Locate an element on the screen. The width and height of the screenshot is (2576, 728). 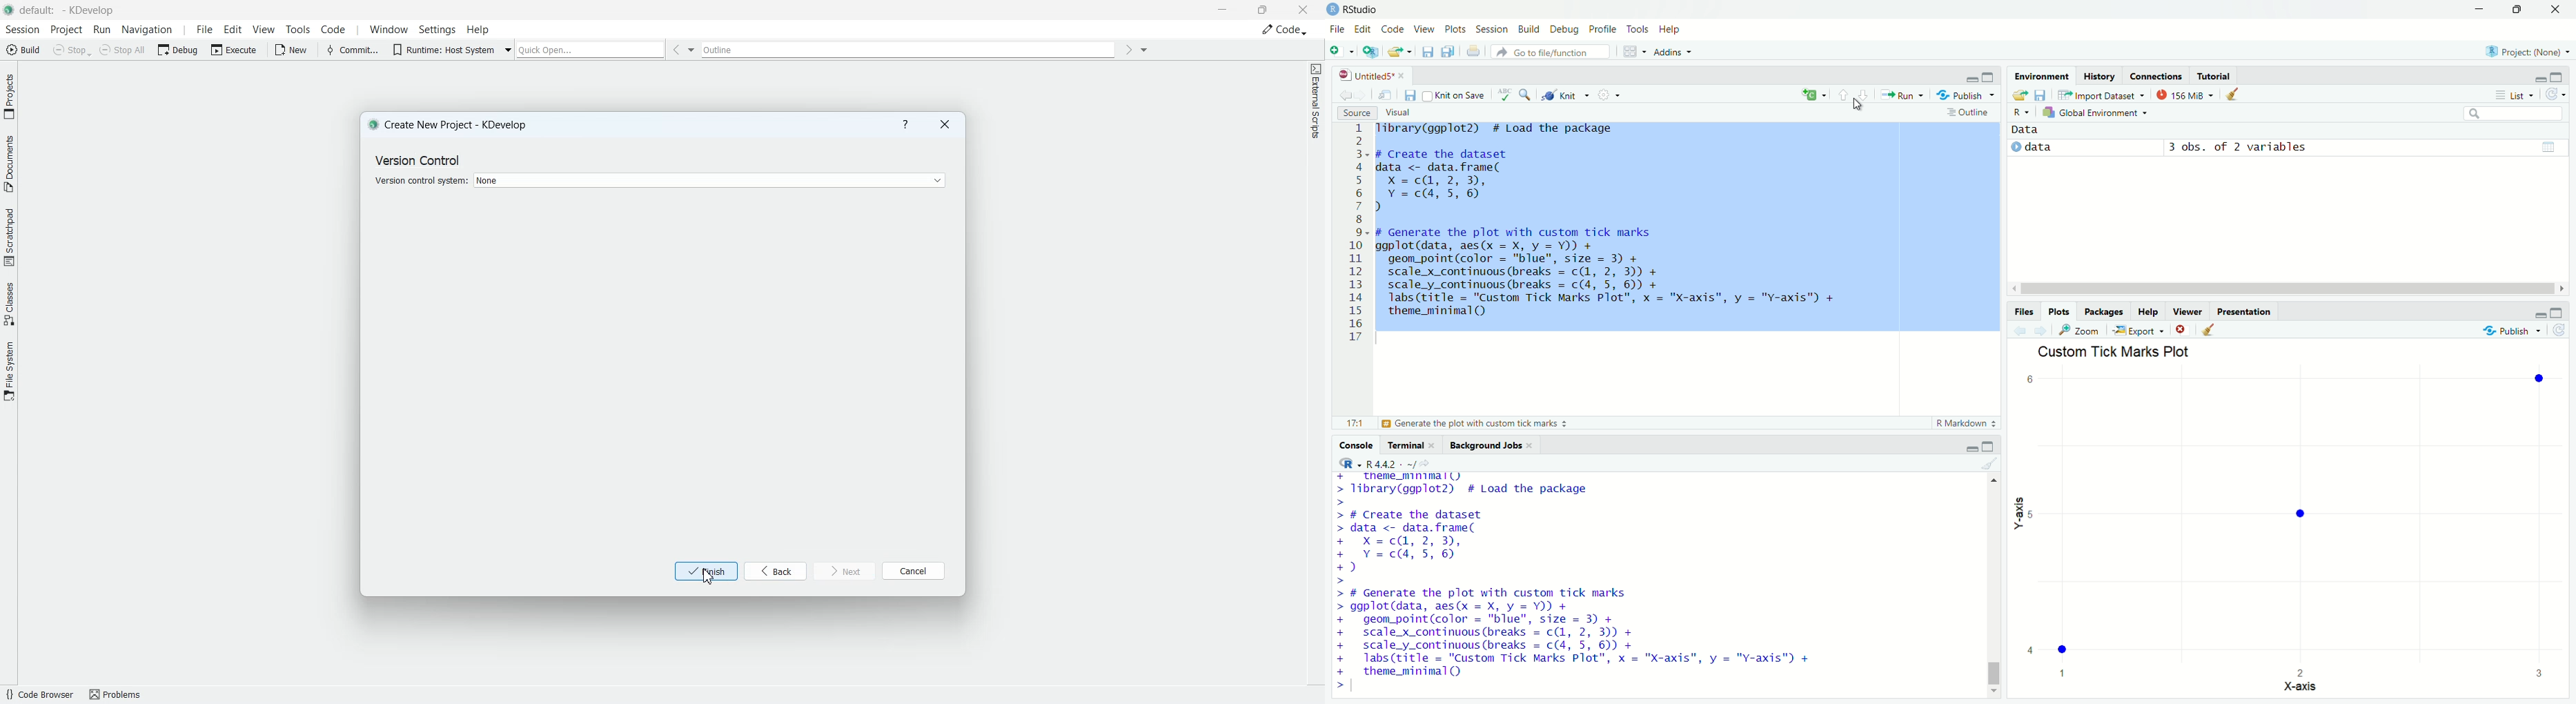
environment is located at coordinates (2042, 75).